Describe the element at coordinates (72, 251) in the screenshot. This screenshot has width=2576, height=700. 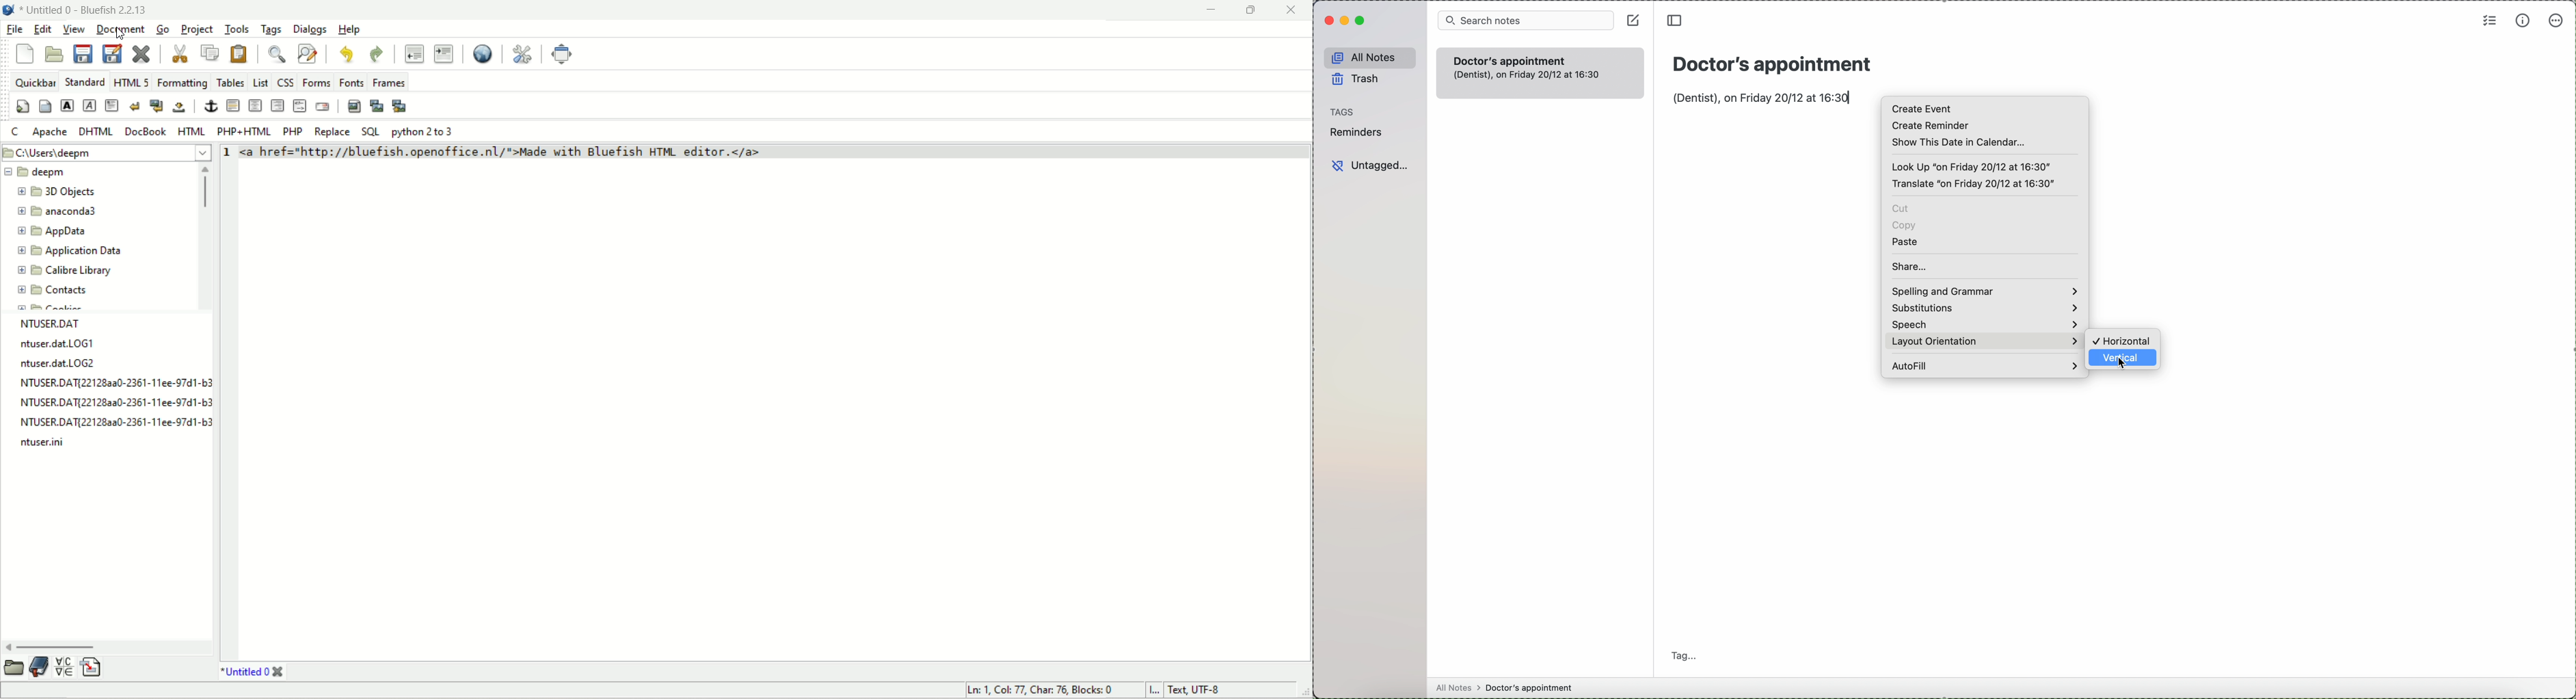
I see `application data` at that location.